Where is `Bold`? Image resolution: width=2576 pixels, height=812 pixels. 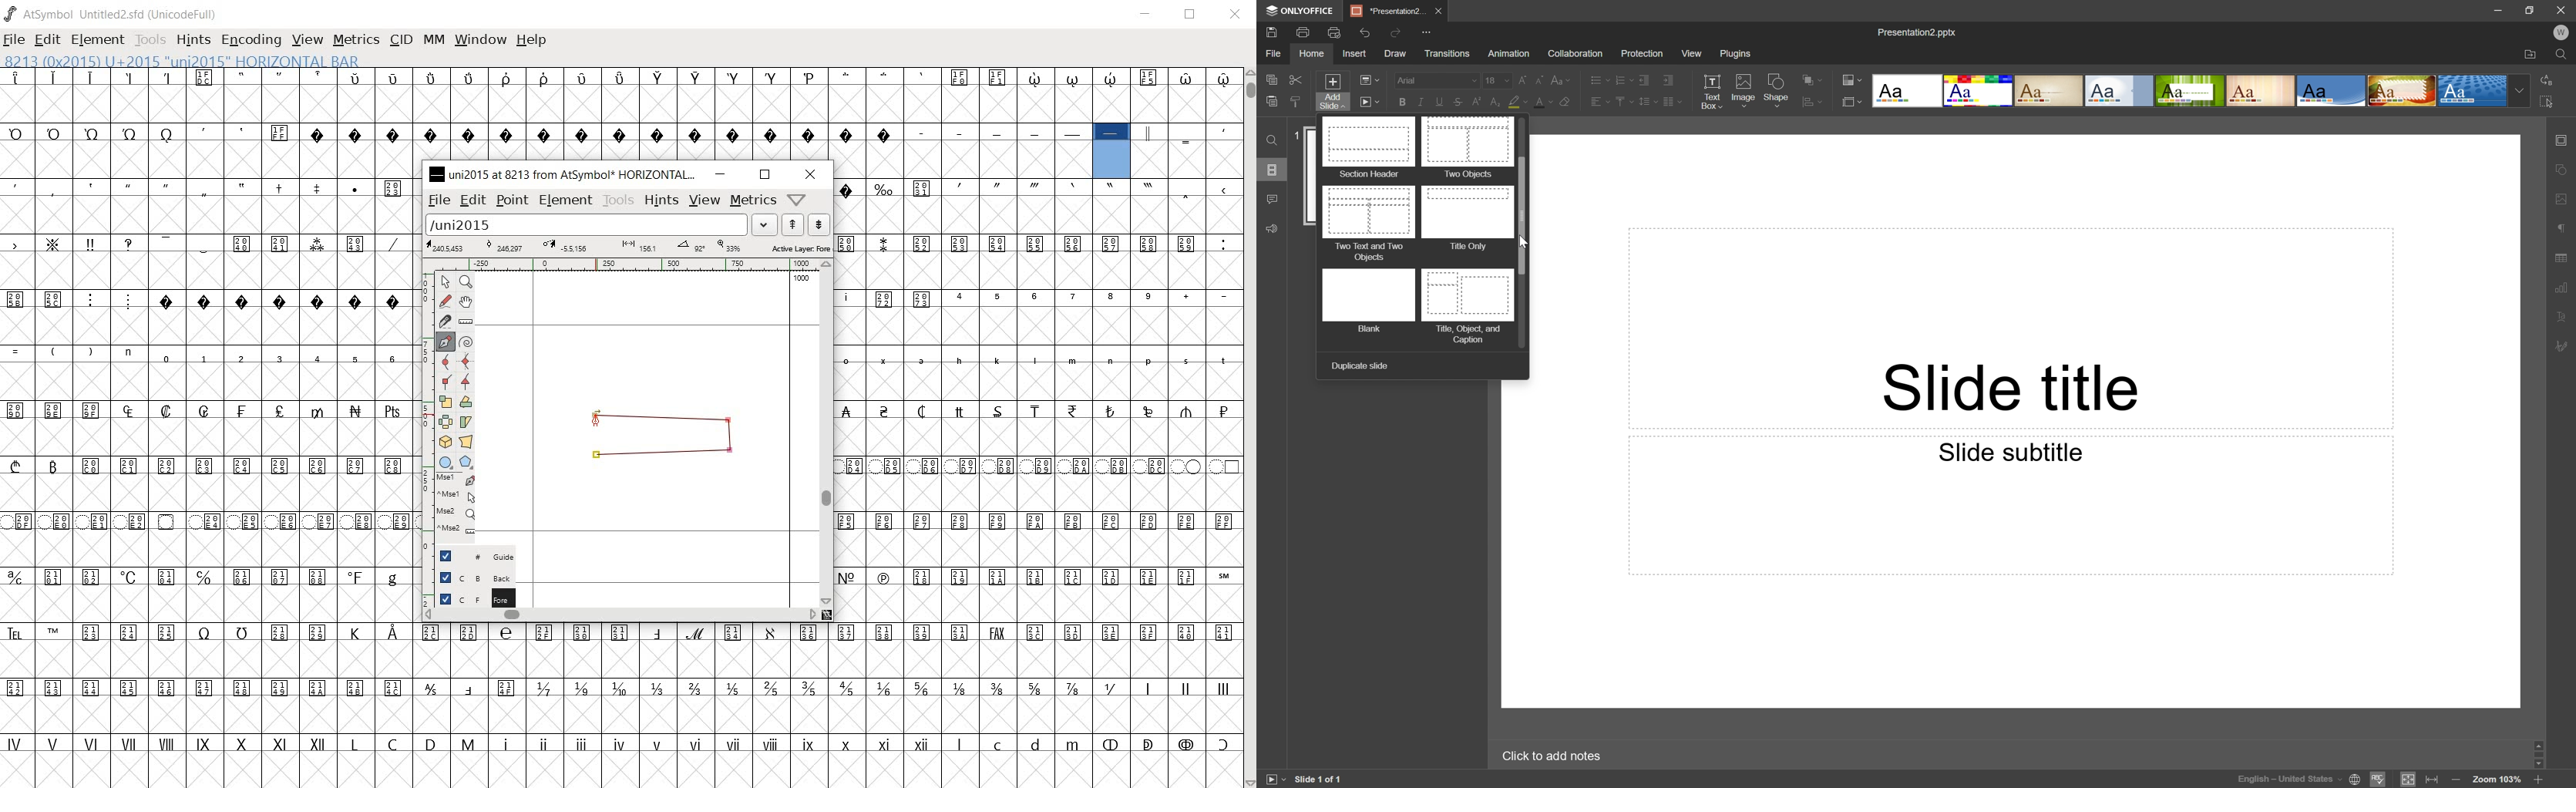
Bold is located at coordinates (1402, 101).